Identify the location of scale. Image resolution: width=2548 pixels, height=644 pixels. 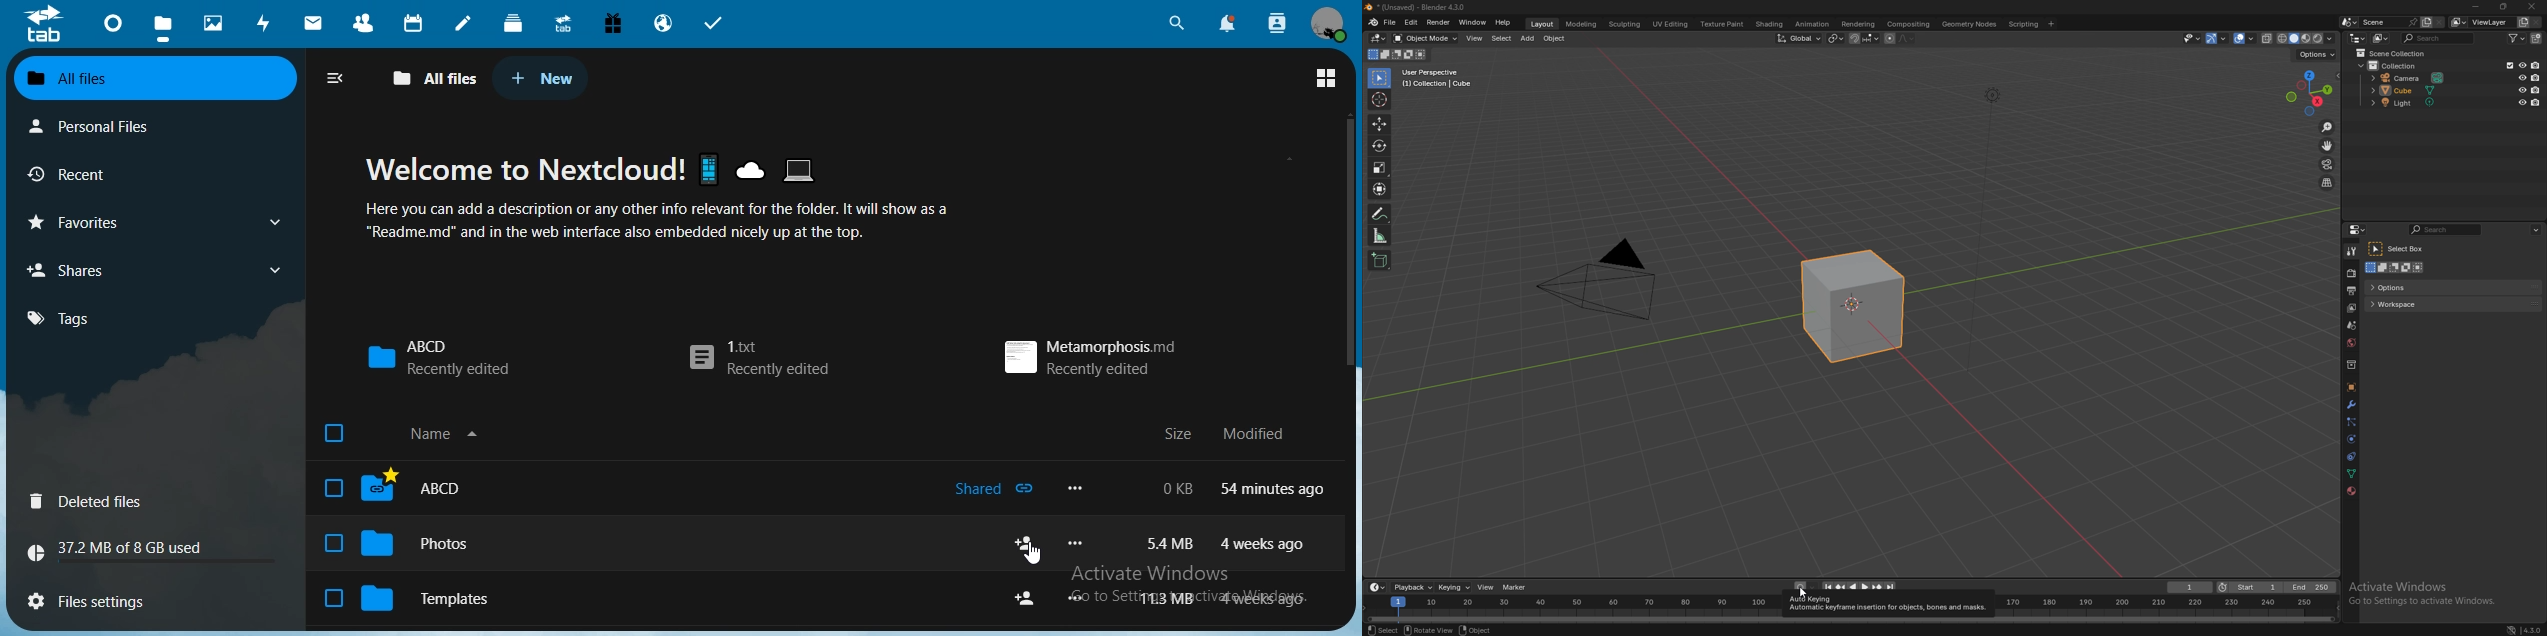
(1379, 167).